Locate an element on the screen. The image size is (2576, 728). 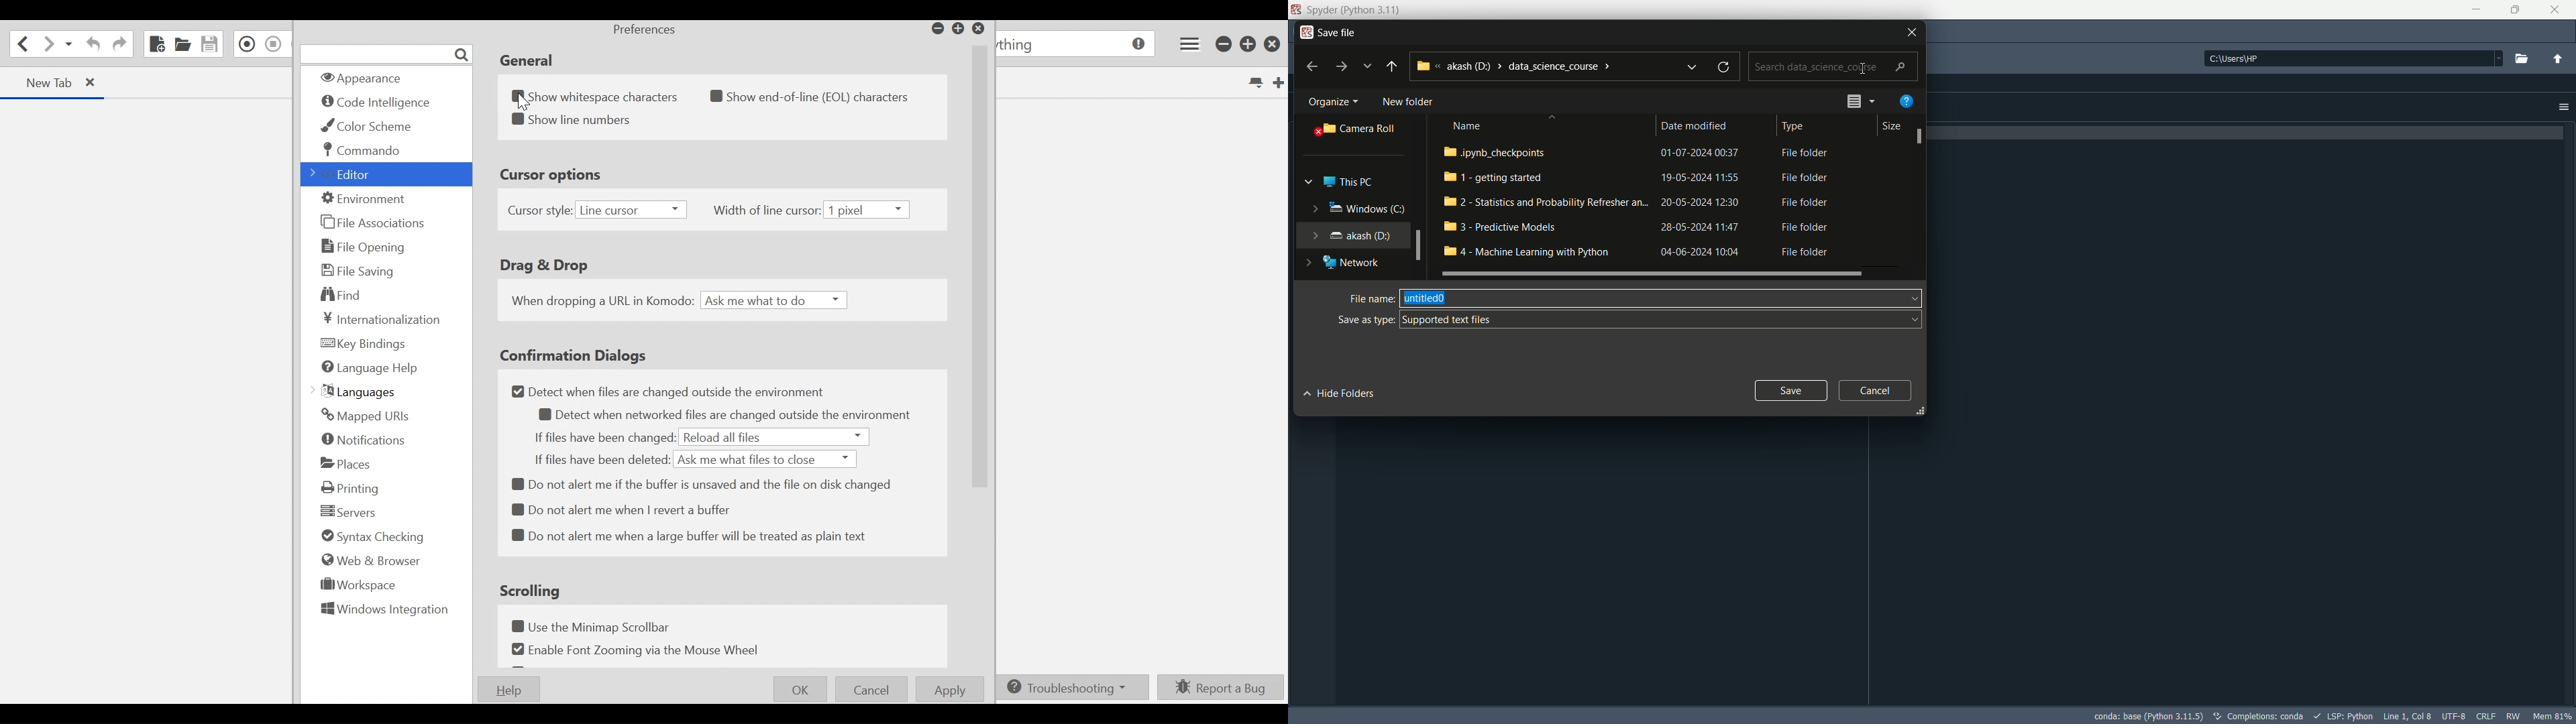
01-07-2024 00:37
19-05-2024 11:55
ran. 20-05-2024 12:30 is located at coordinates (1699, 204).